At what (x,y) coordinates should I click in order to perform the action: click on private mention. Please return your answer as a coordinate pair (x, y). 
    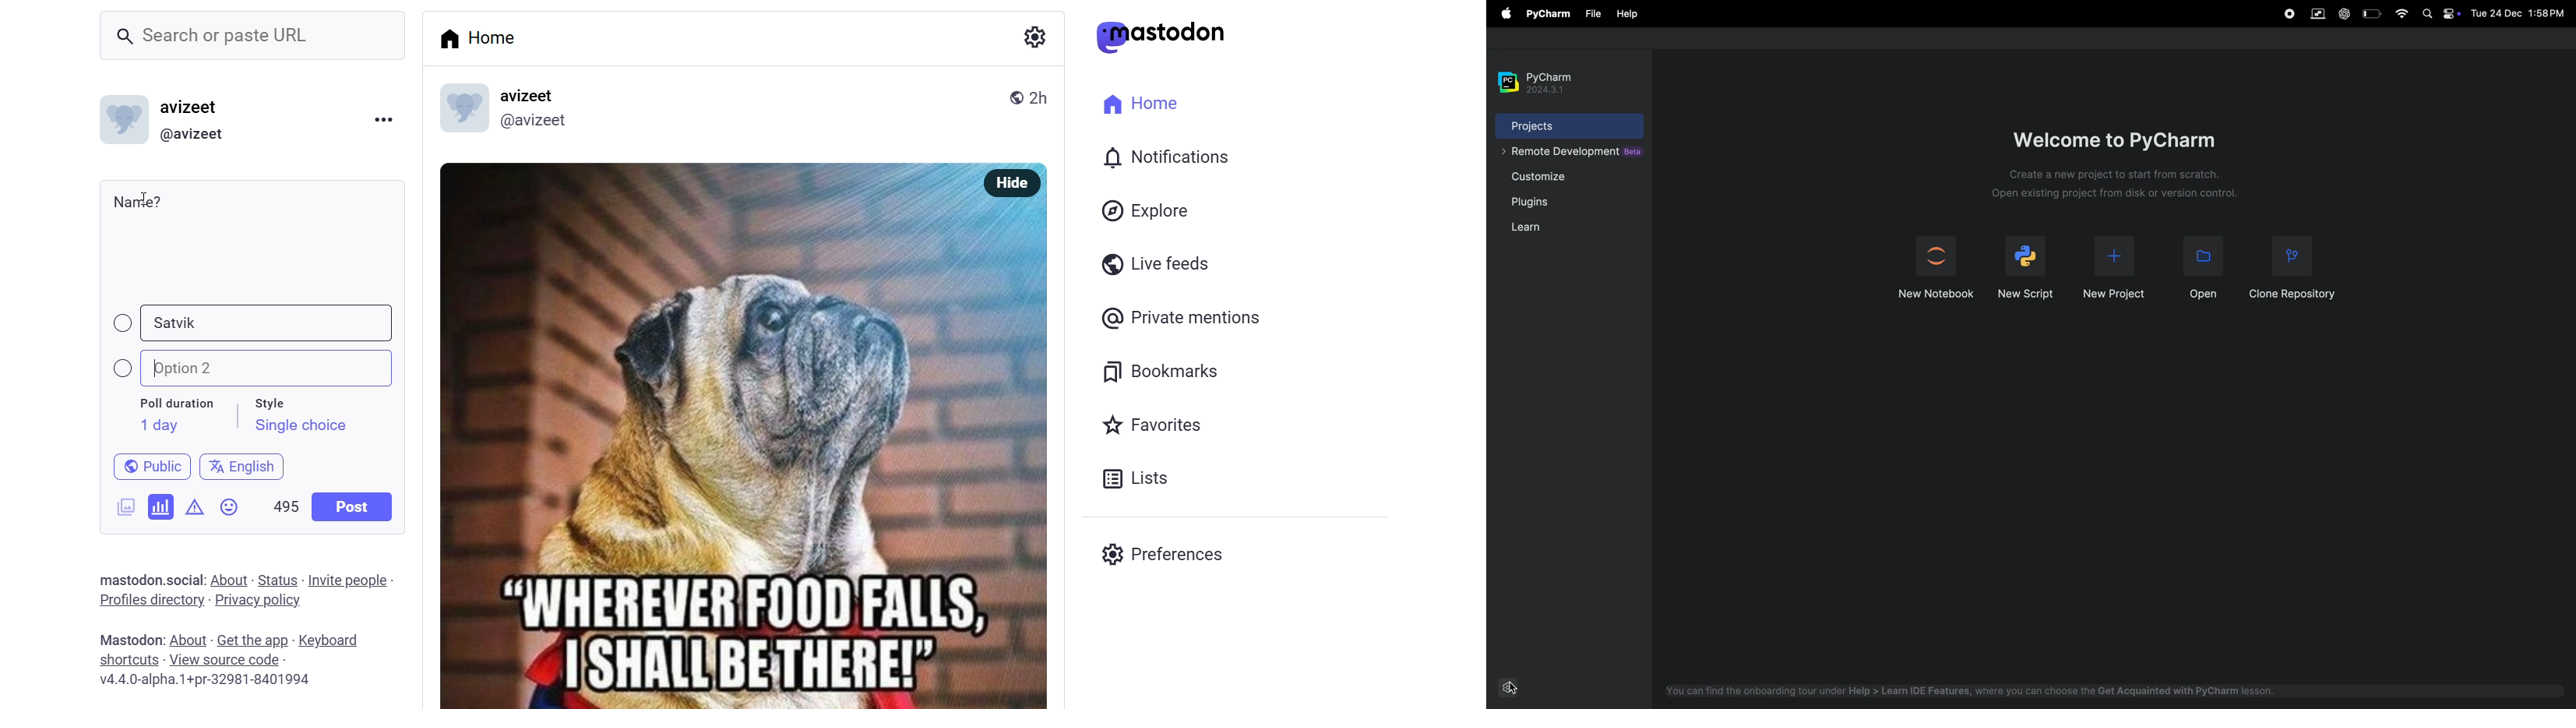
    Looking at the image, I should click on (1182, 317).